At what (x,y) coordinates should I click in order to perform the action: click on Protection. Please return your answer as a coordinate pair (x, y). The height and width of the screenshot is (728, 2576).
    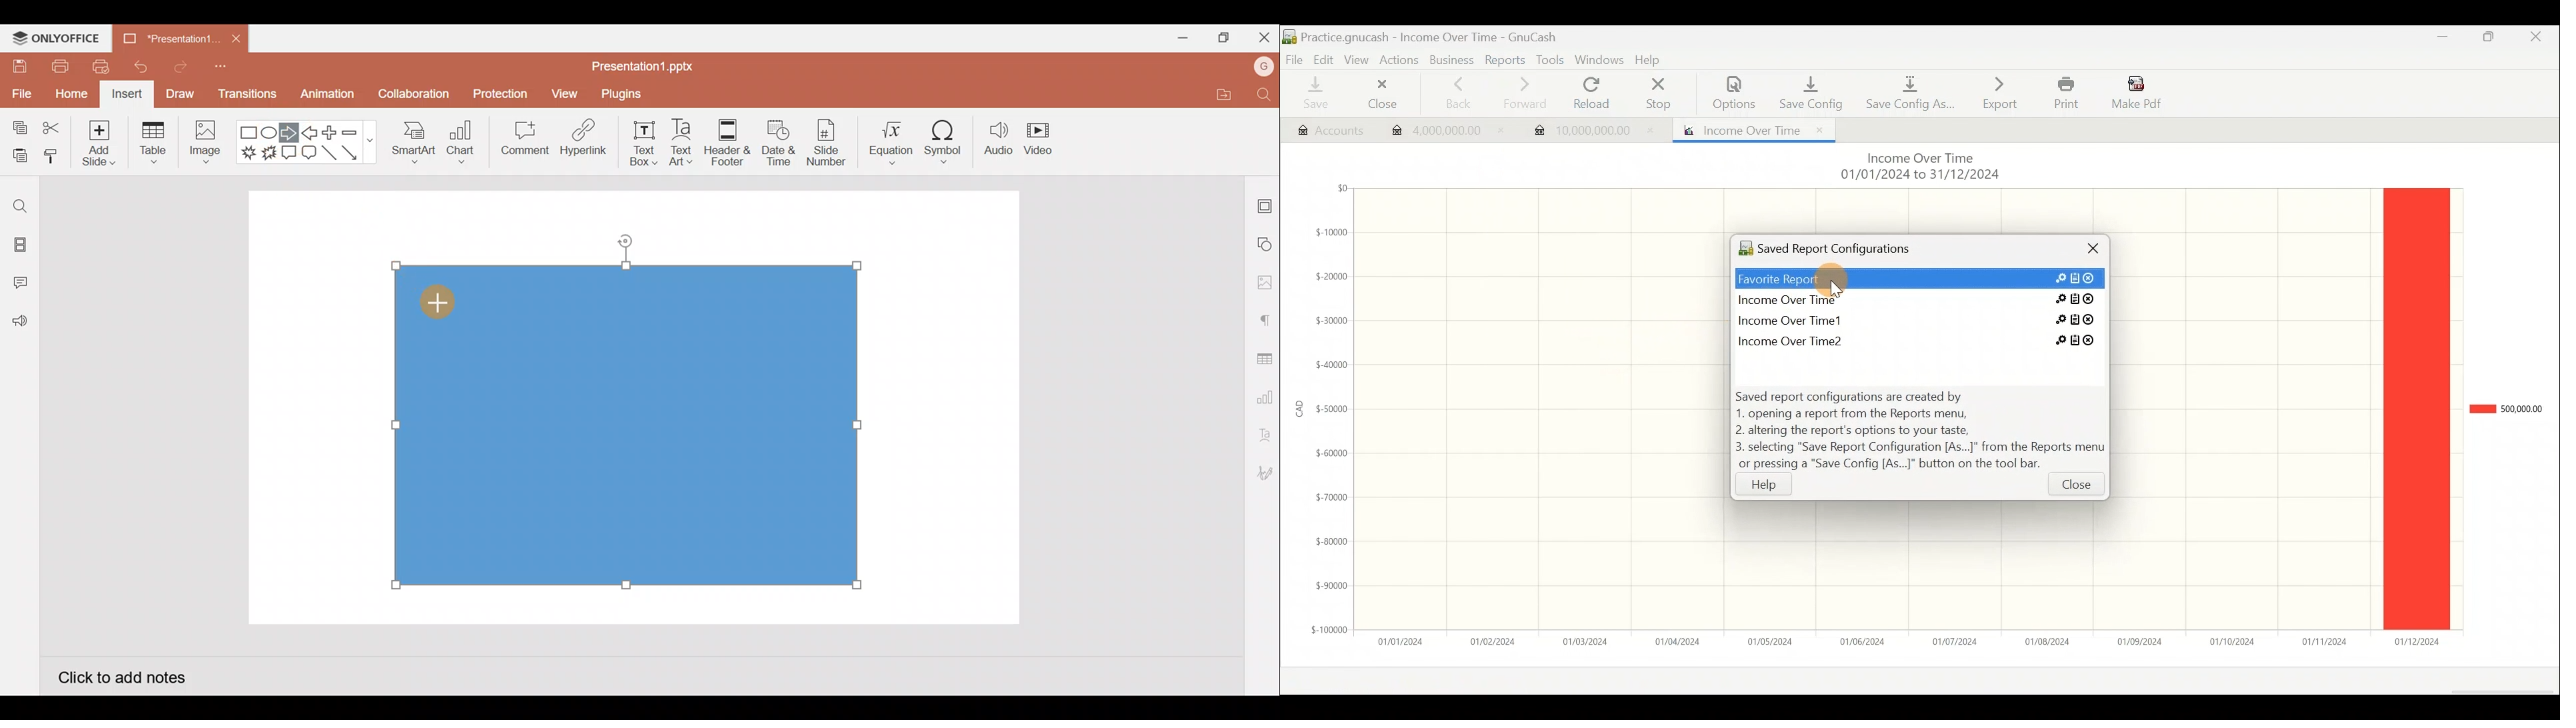
    Looking at the image, I should click on (497, 94).